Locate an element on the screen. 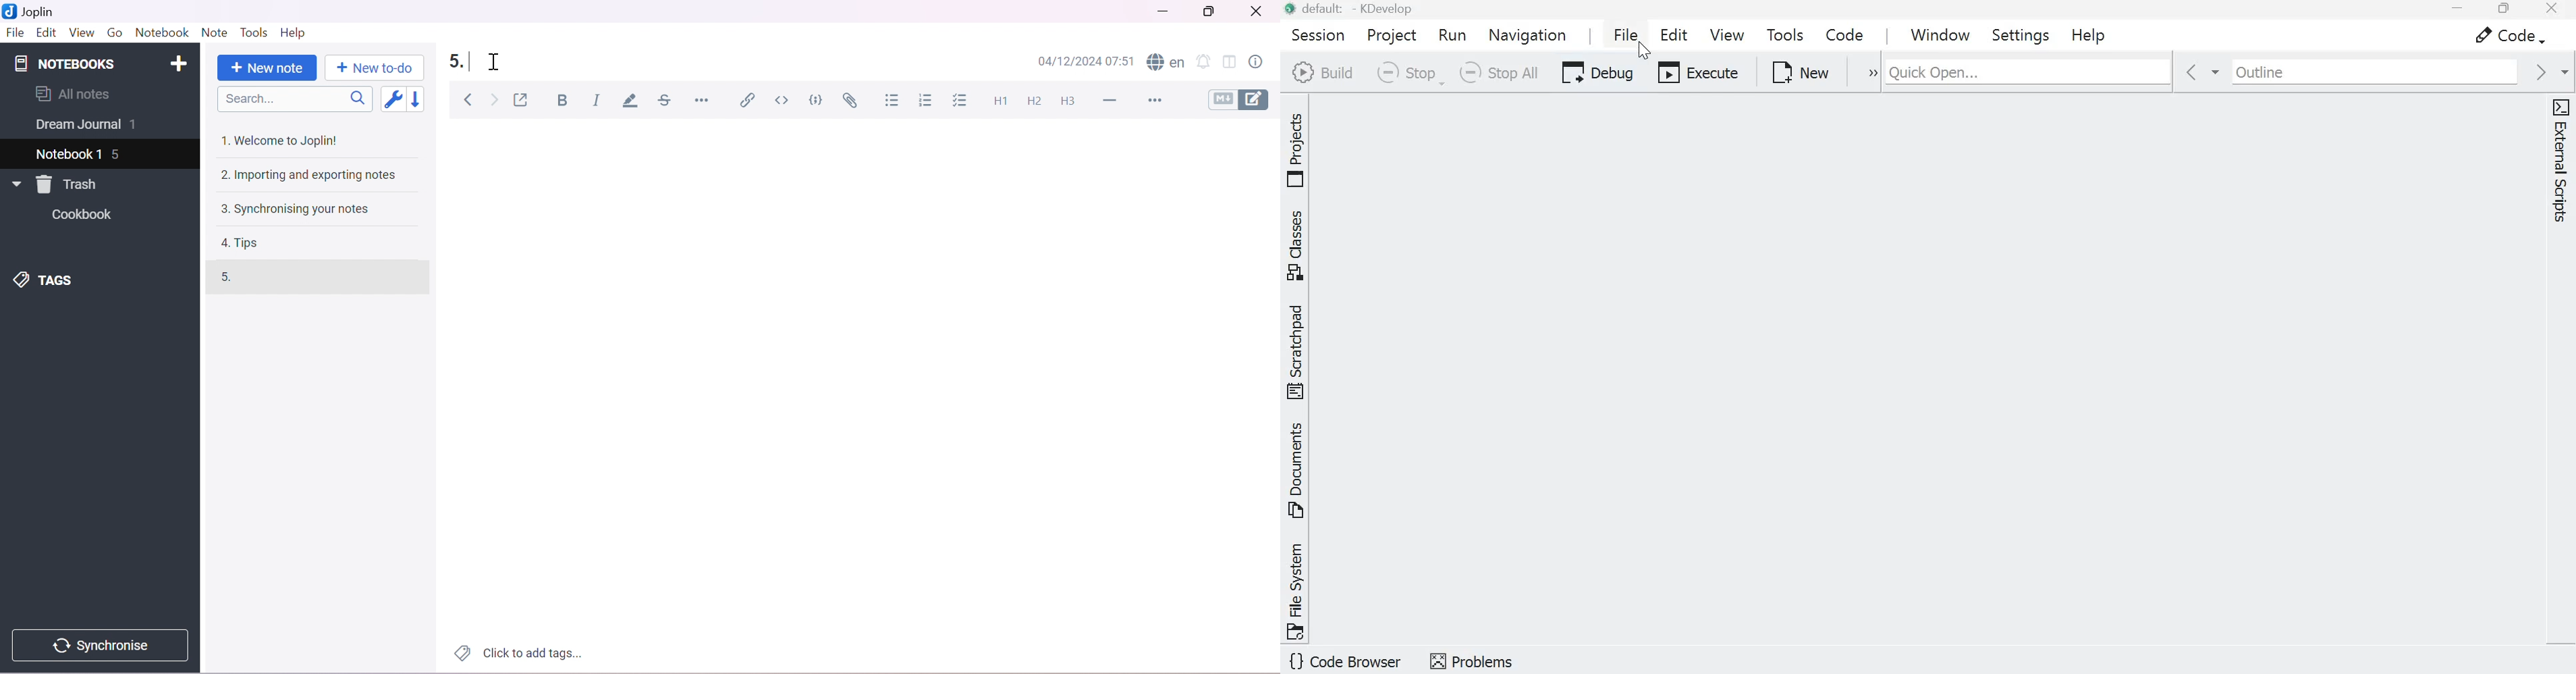 The width and height of the screenshot is (2576, 700). Numbered list is located at coordinates (926, 101).